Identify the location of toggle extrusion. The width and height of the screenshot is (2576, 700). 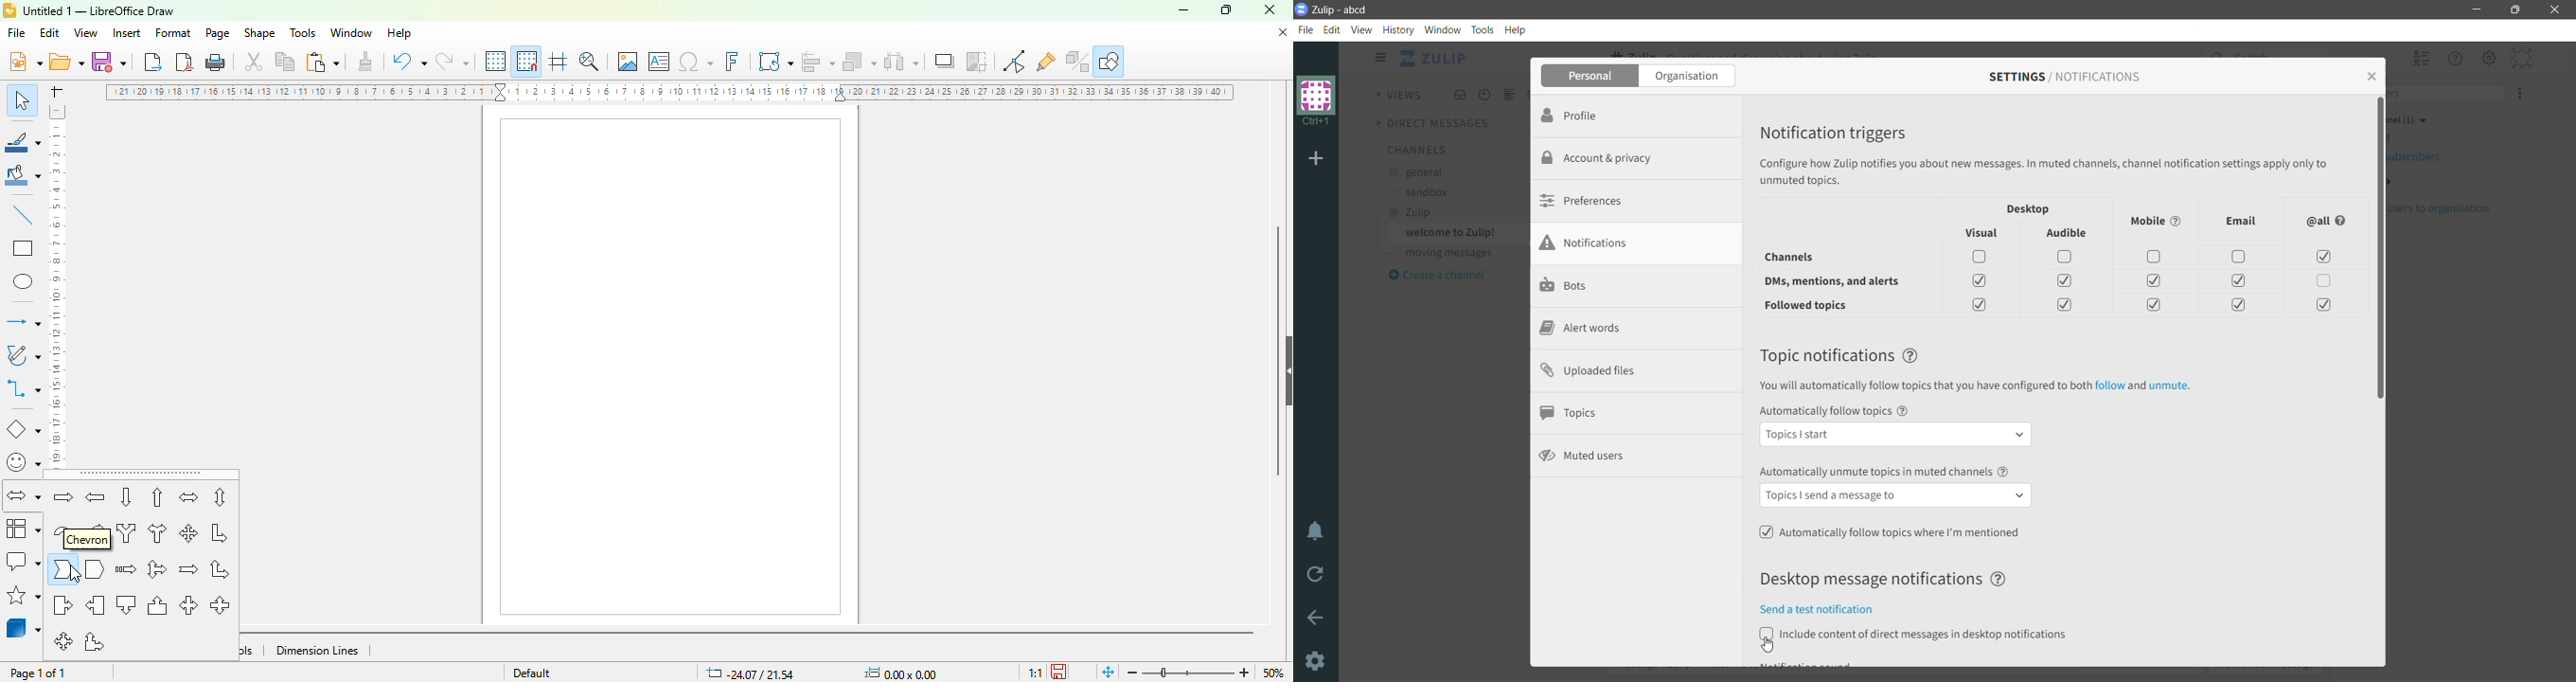
(1077, 62).